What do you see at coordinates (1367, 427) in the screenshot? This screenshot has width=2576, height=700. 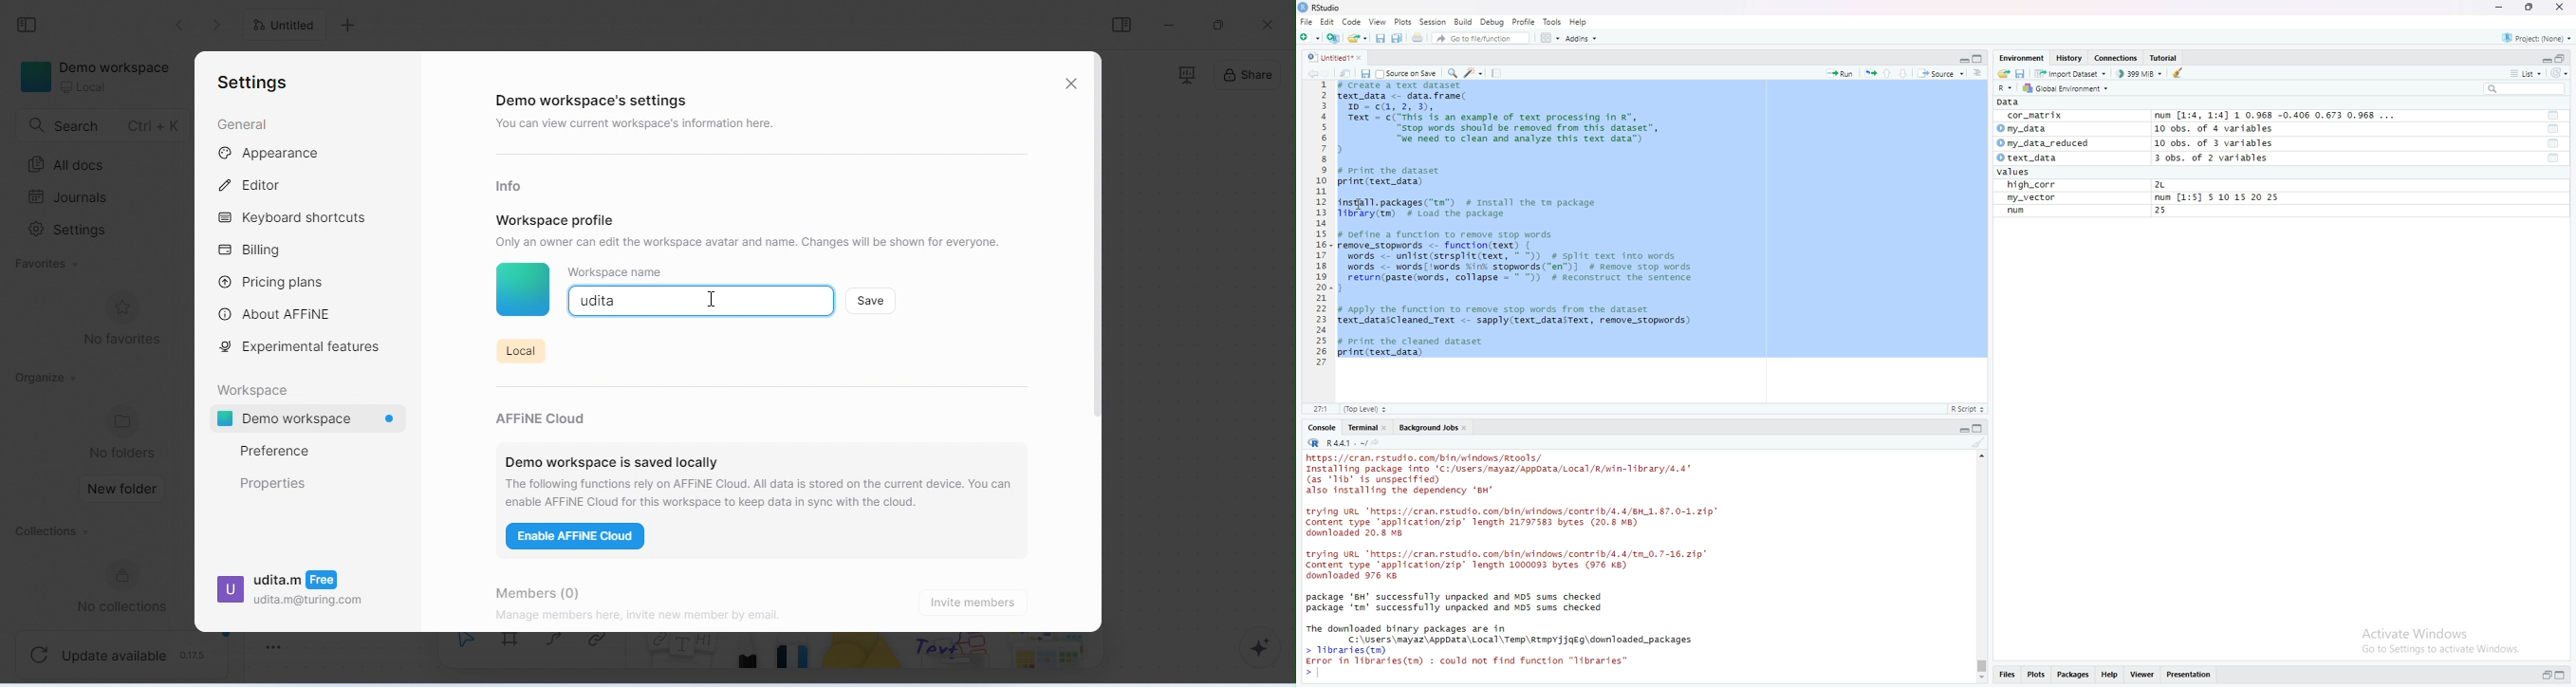 I see `terminal` at bounding box center [1367, 427].